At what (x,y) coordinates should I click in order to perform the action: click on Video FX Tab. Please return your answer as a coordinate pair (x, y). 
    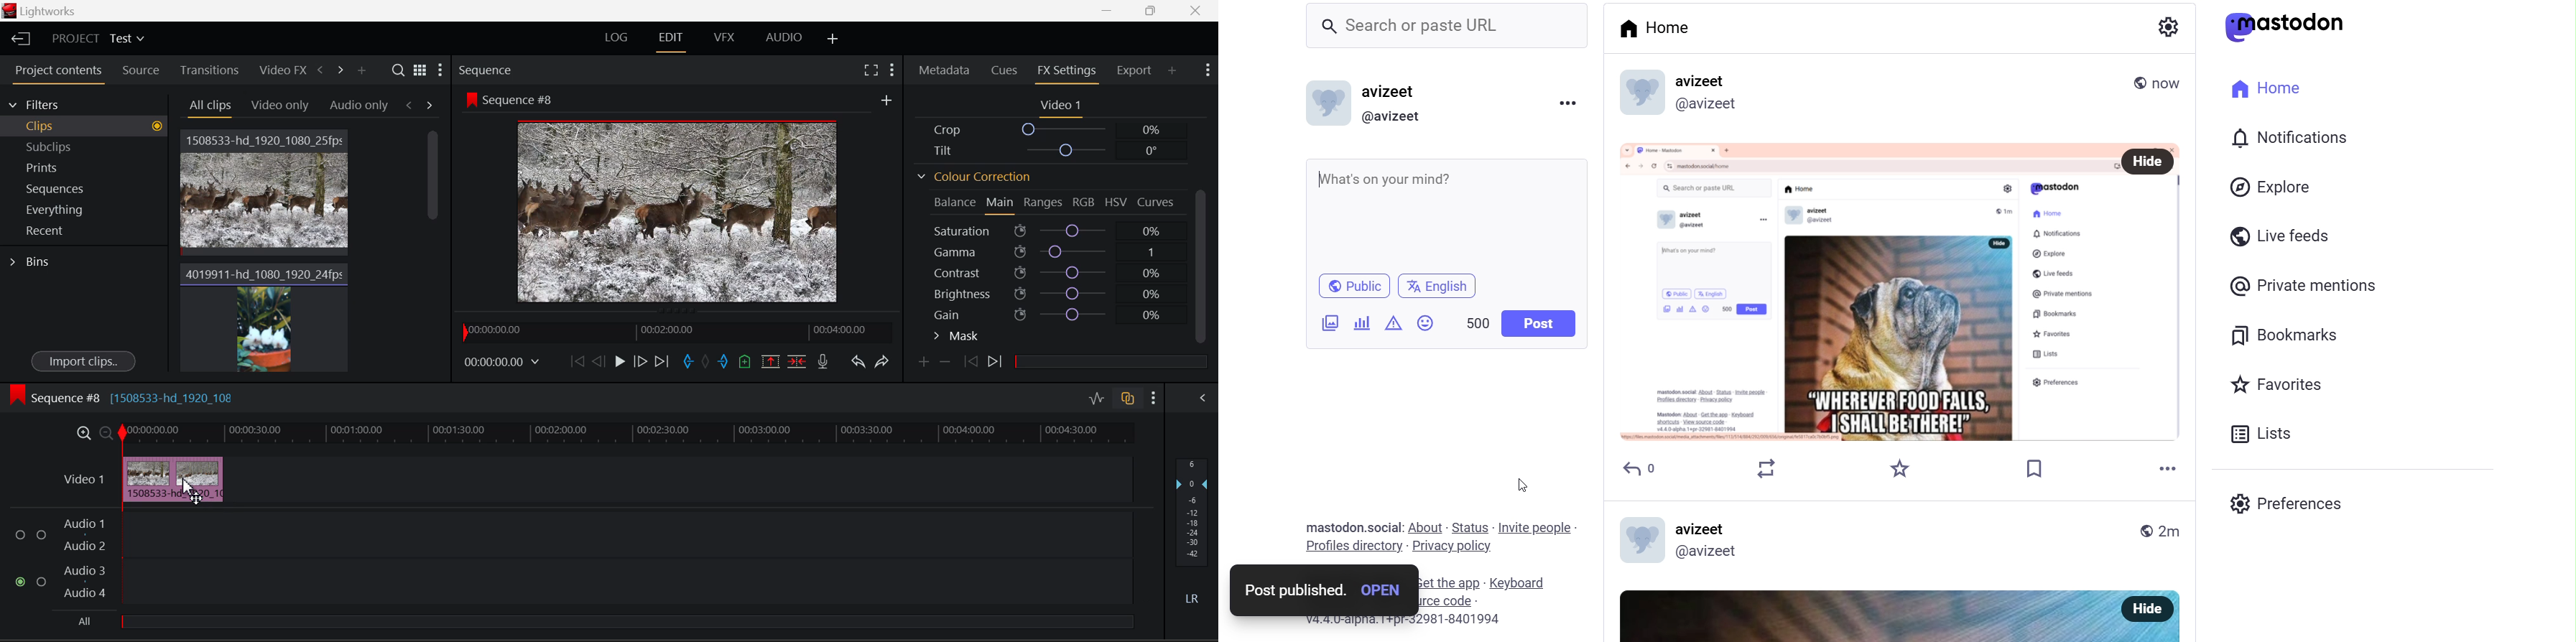
    Looking at the image, I should click on (283, 71).